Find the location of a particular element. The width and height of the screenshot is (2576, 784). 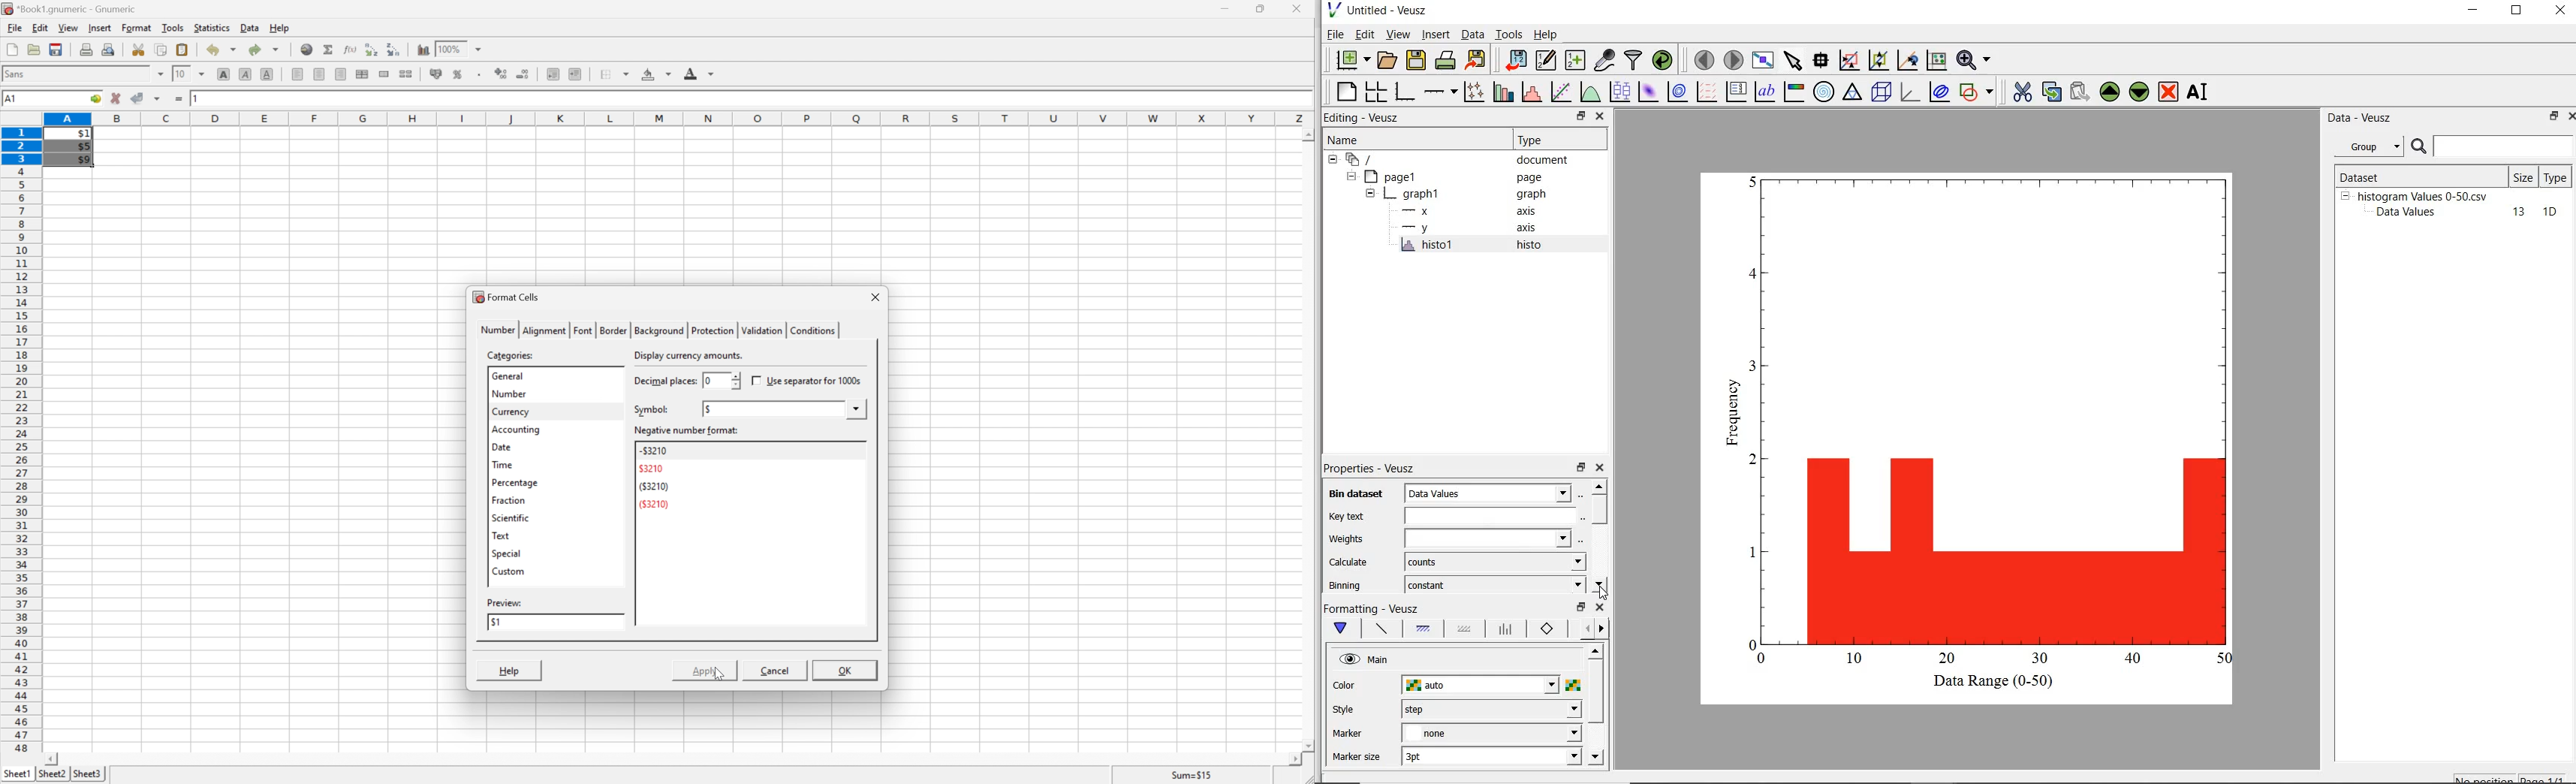

veusz logo is located at coordinates (1333, 10).